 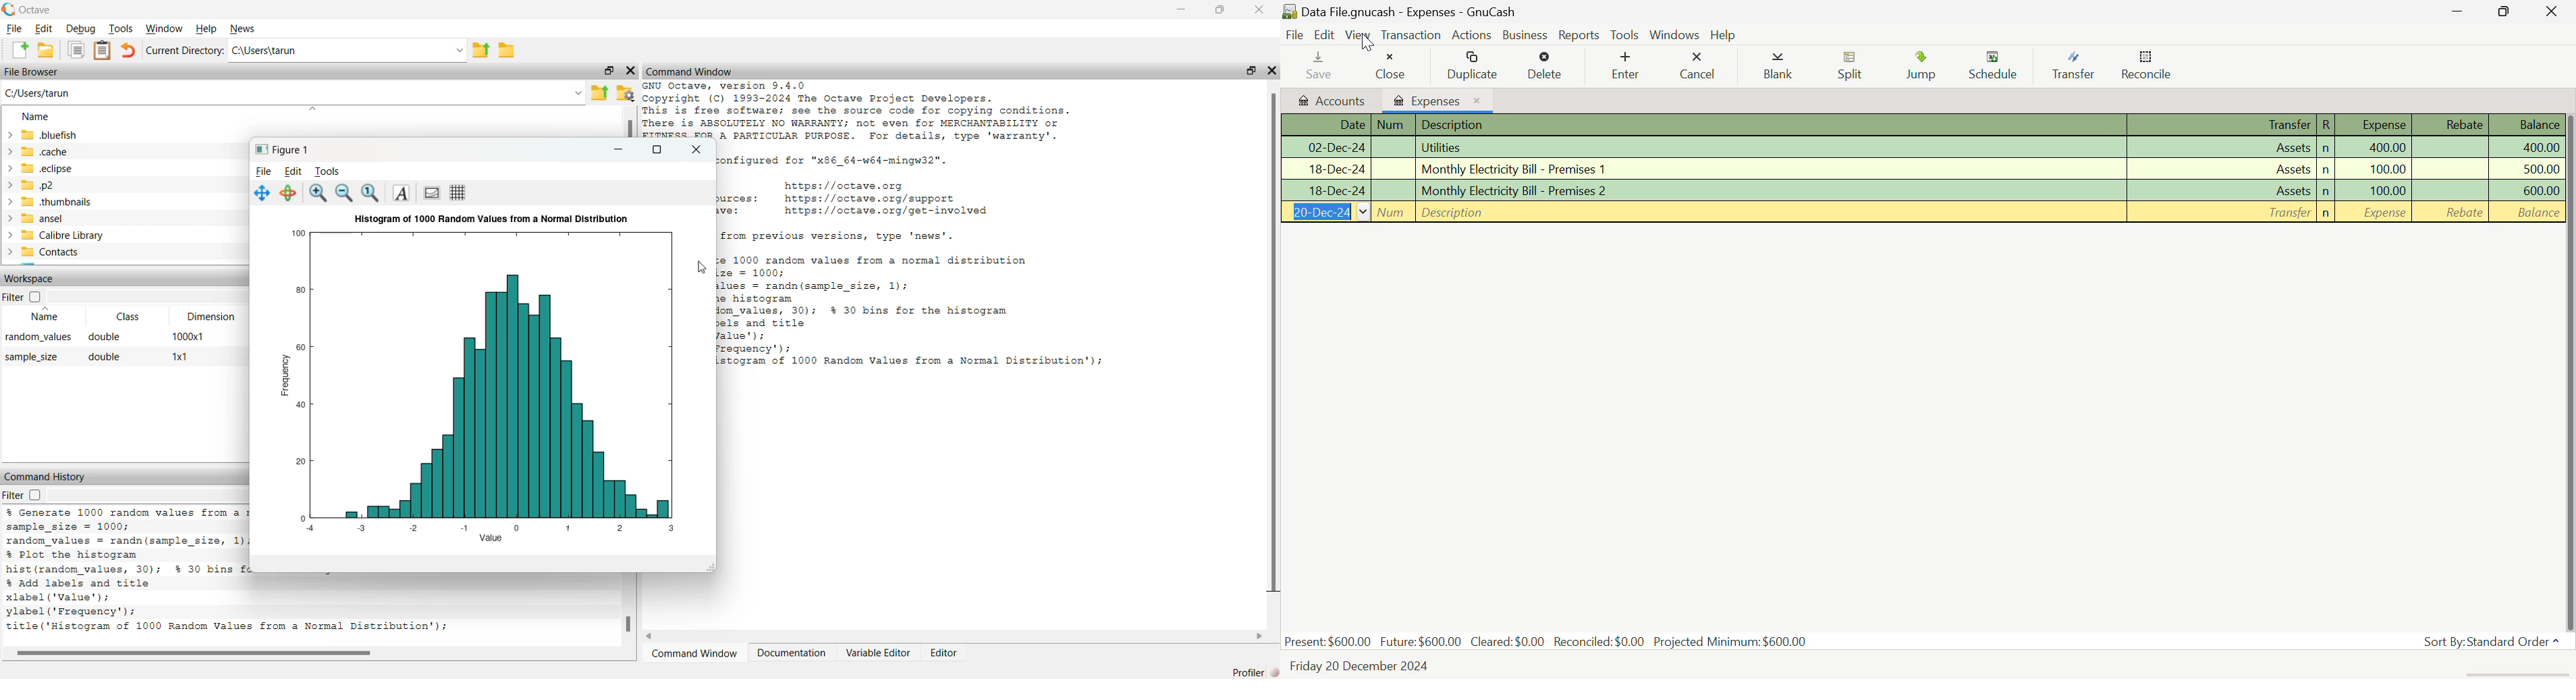 What do you see at coordinates (285, 374) in the screenshot?
I see `Frequency` at bounding box center [285, 374].